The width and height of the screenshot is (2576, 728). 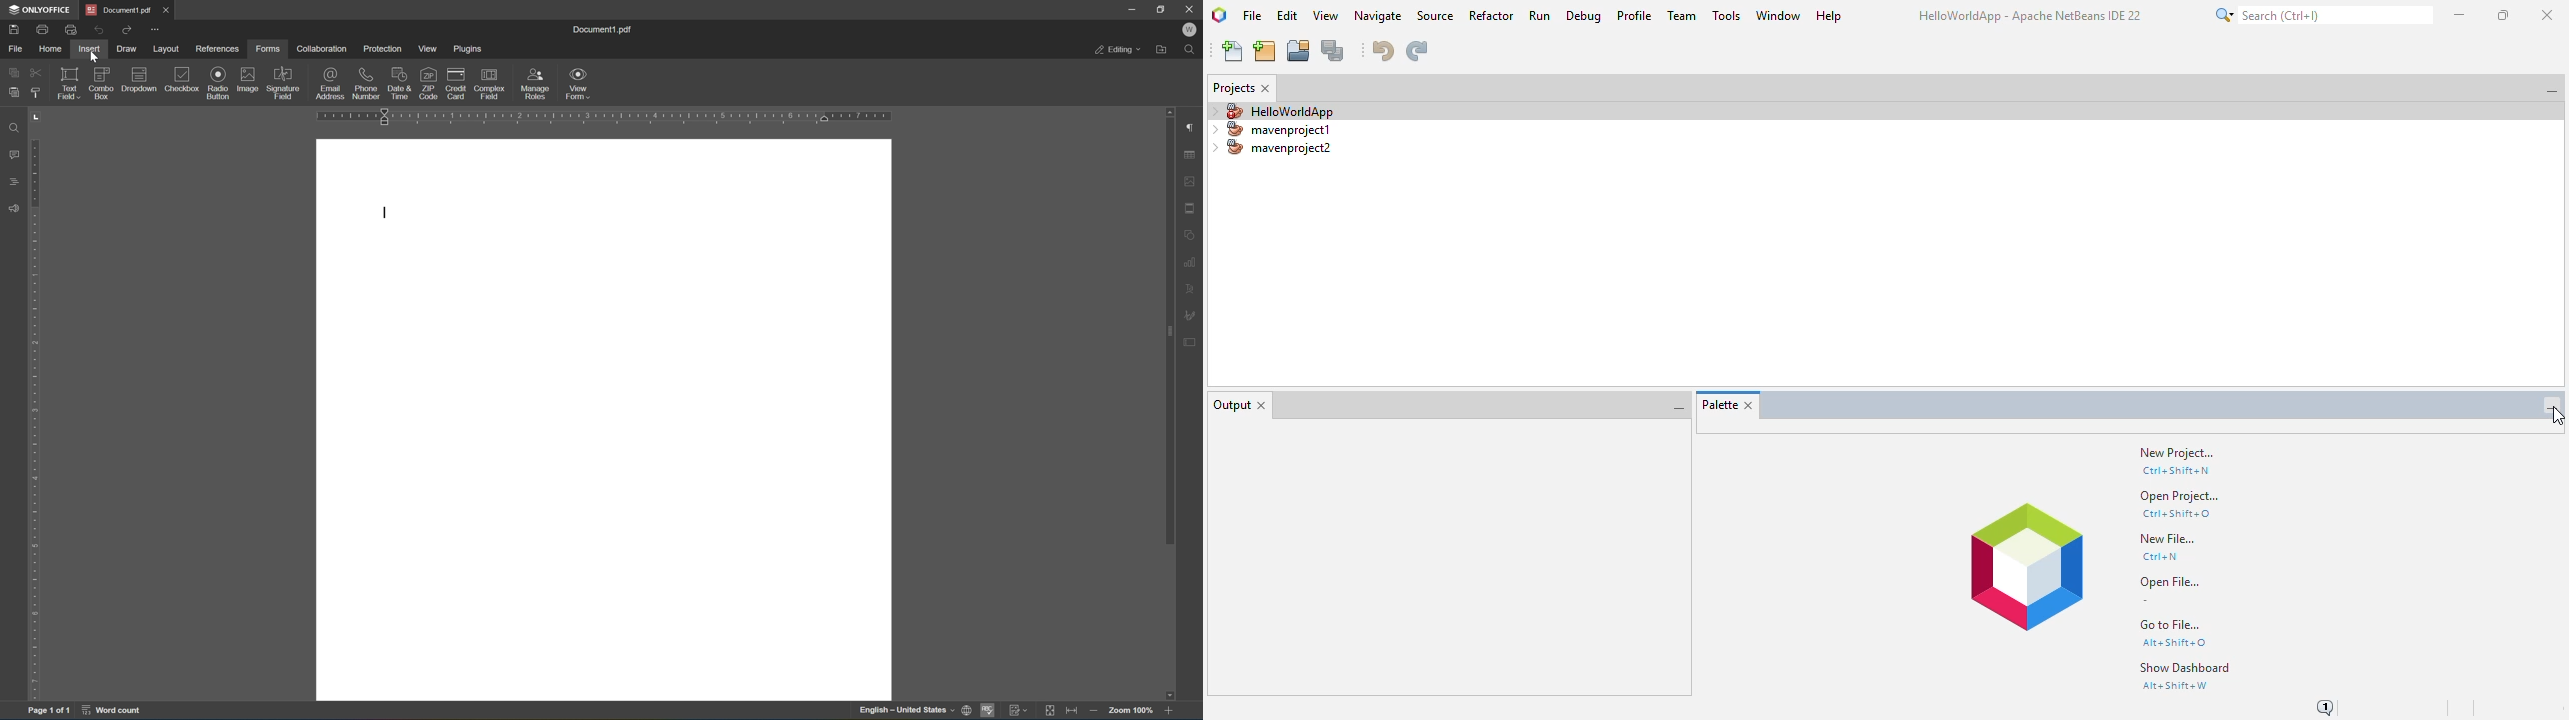 What do you see at coordinates (1093, 710) in the screenshot?
I see `zoom out` at bounding box center [1093, 710].